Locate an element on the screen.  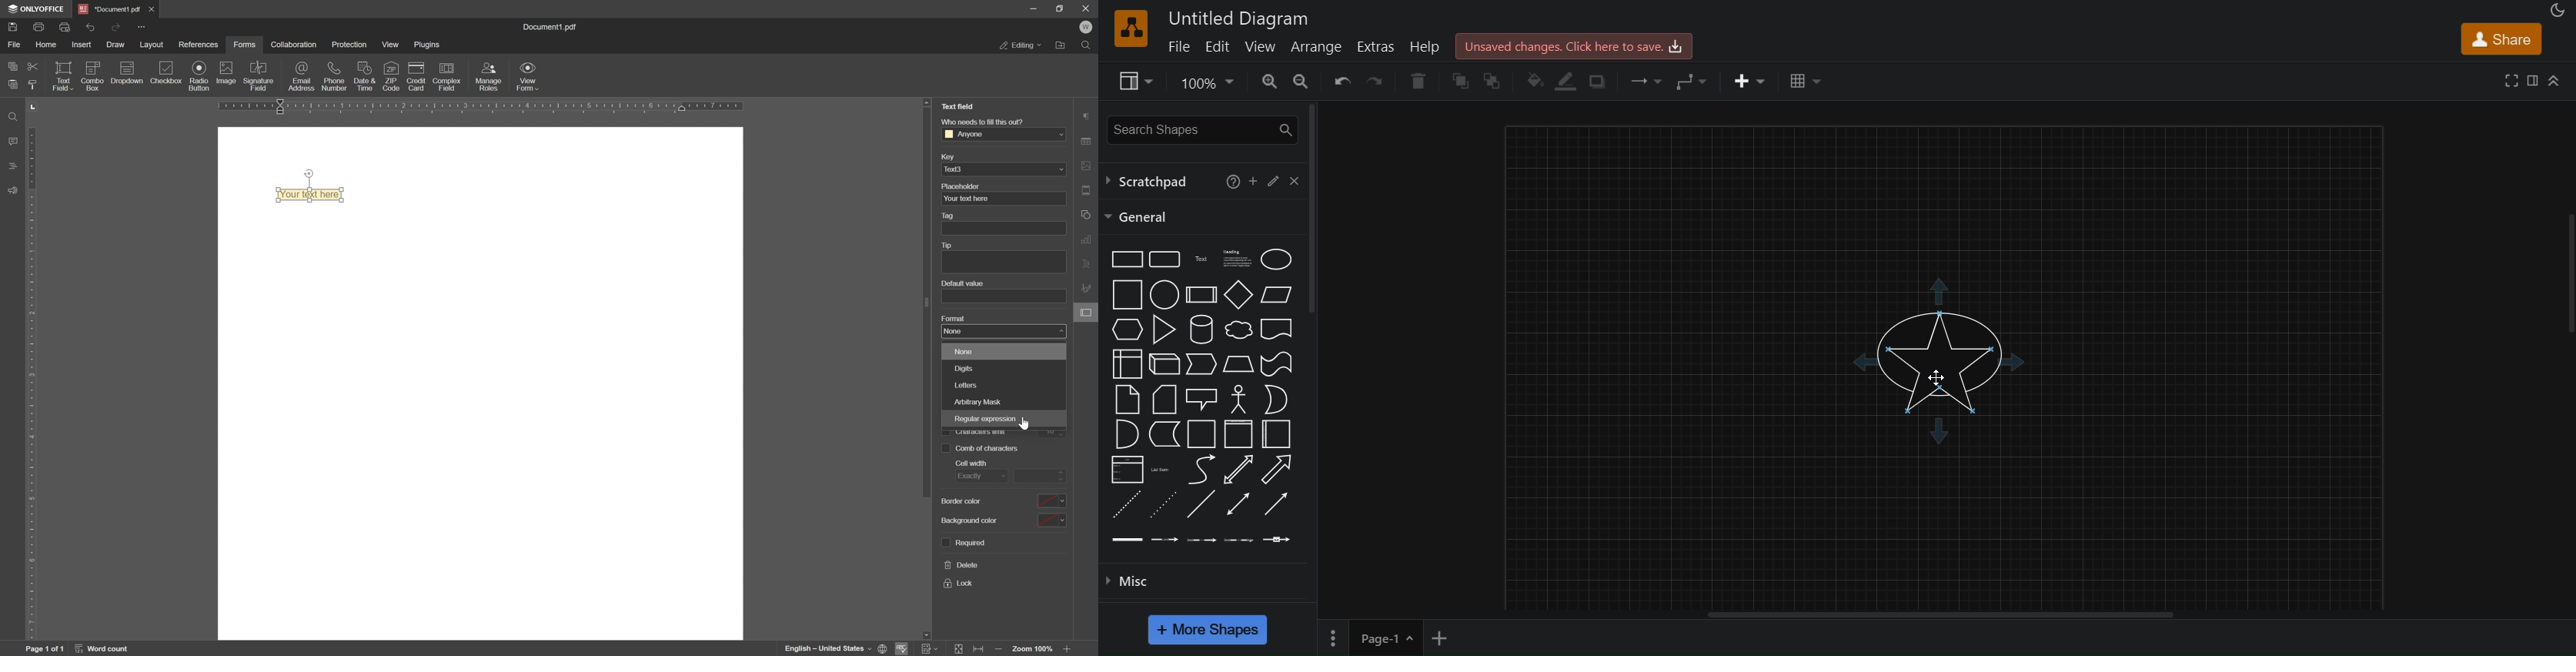
anyone is located at coordinates (969, 134).